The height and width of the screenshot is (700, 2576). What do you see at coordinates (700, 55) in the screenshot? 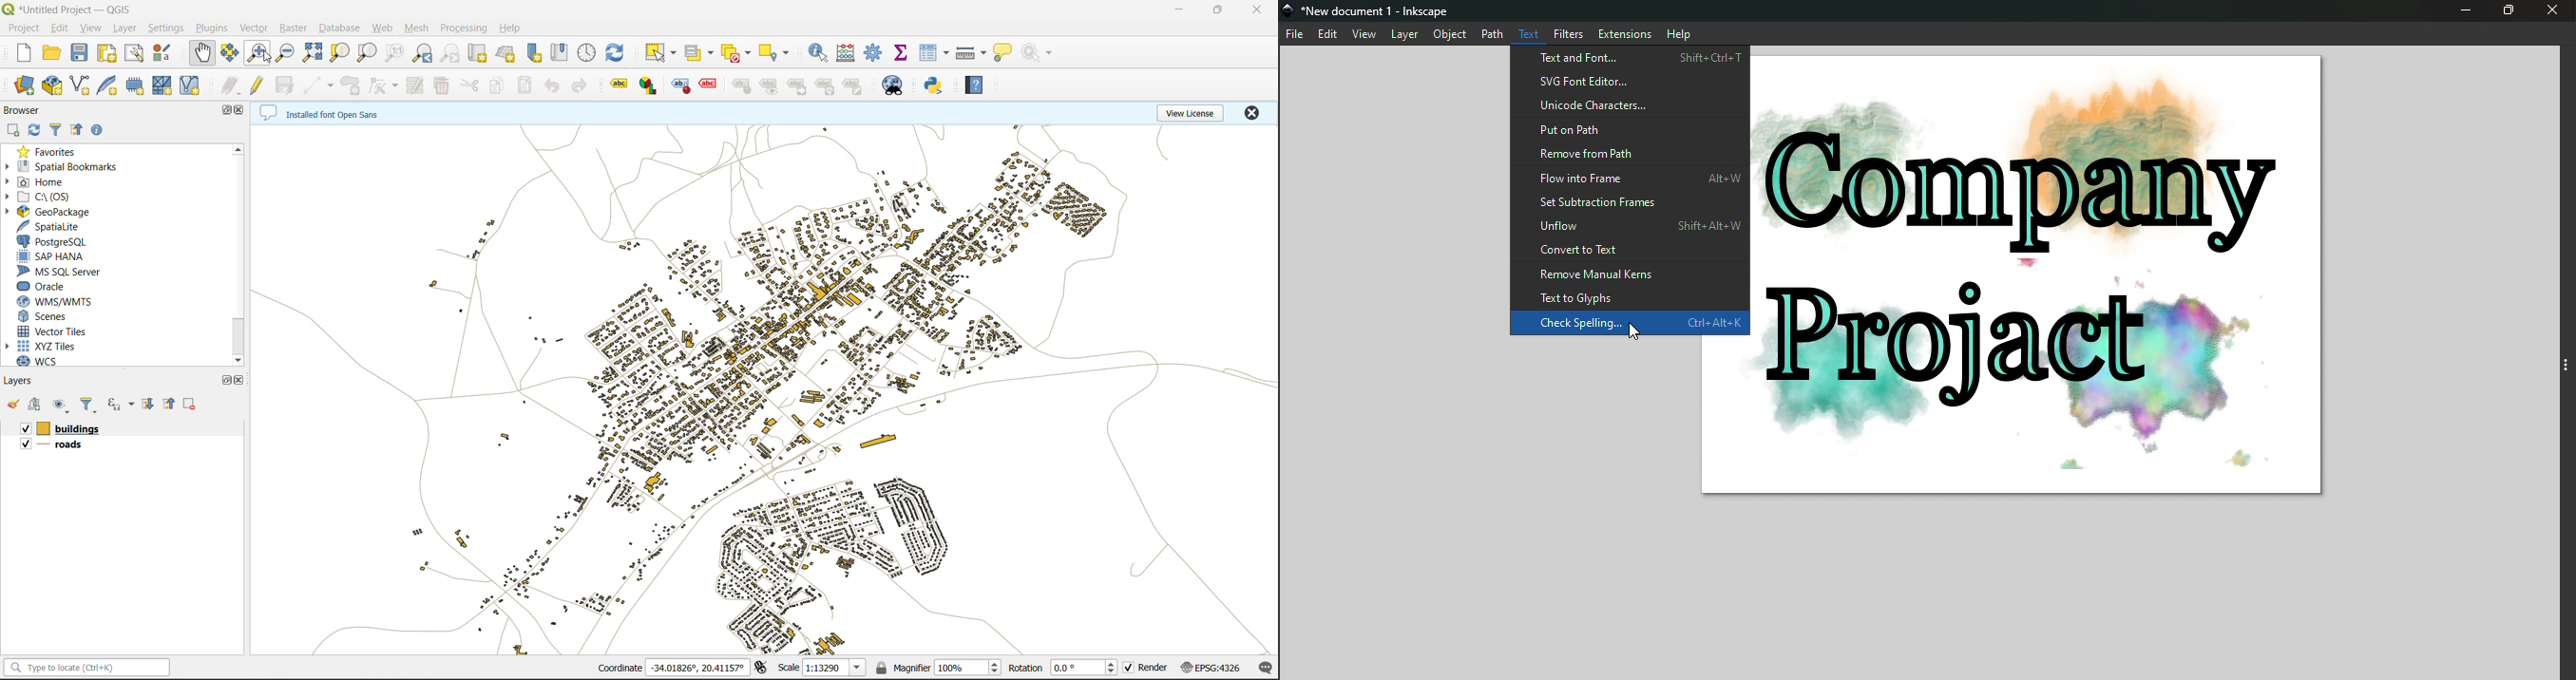
I see `select value` at bounding box center [700, 55].